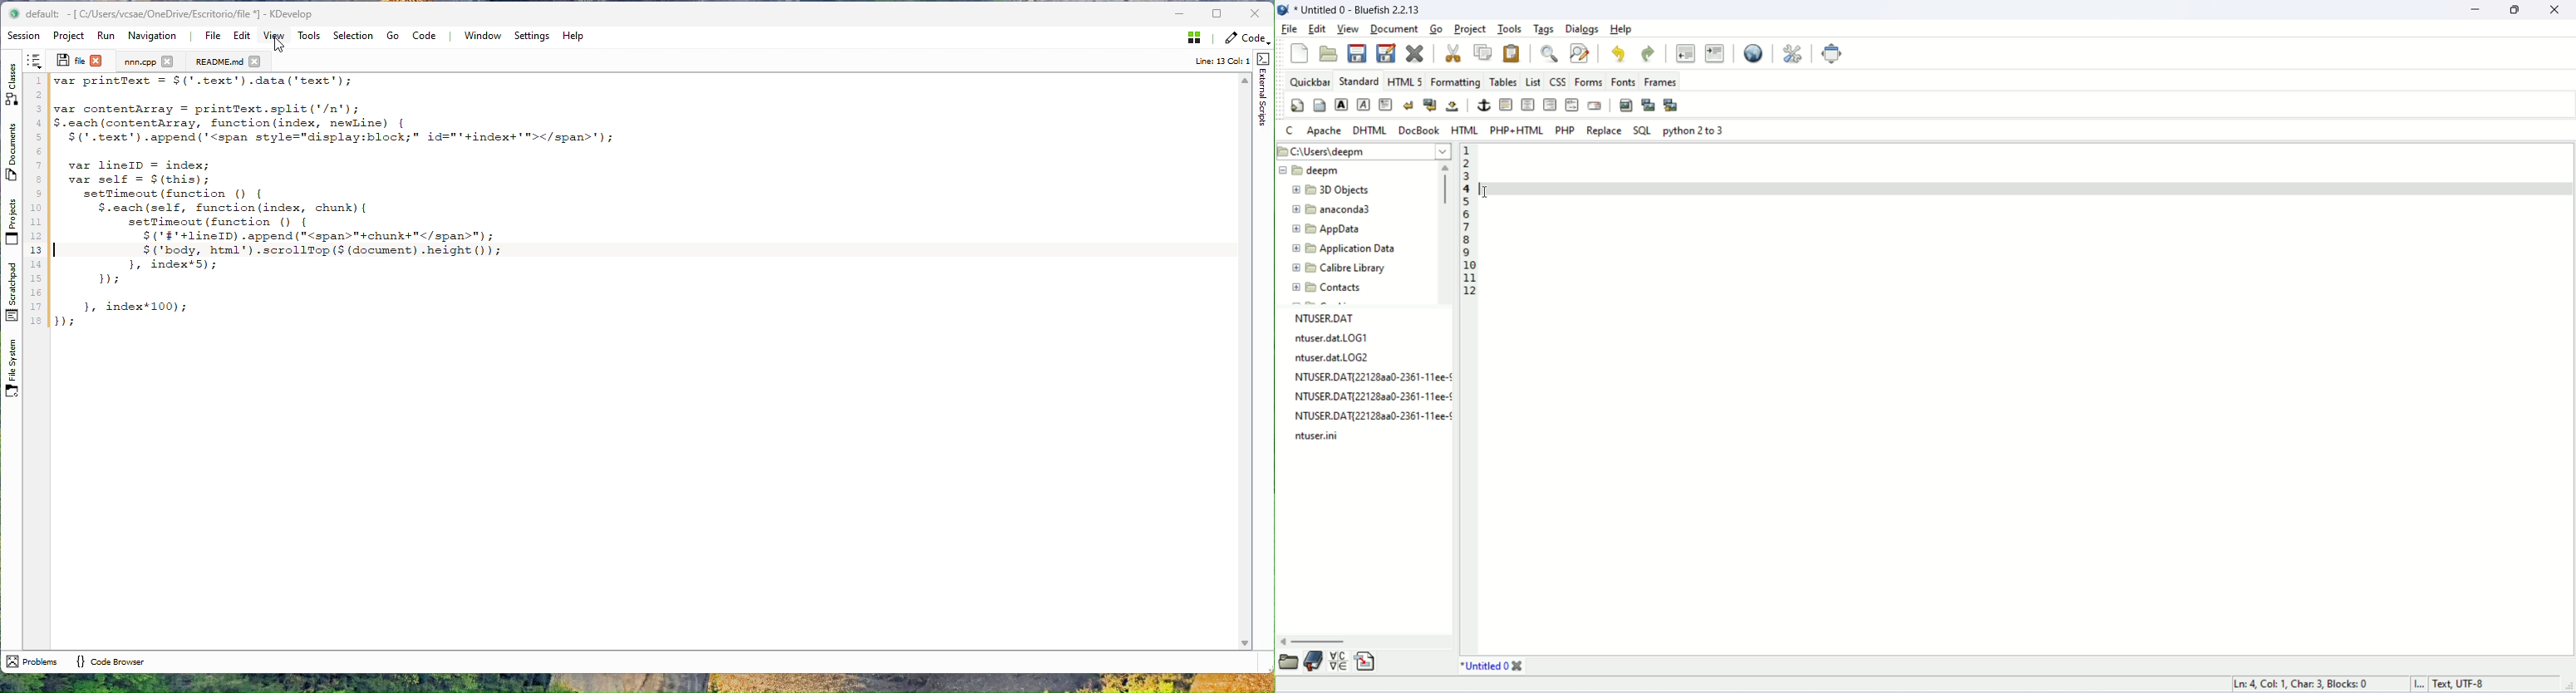 The image size is (2576, 700). What do you see at coordinates (1430, 105) in the screenshot?
I see `break and navigation` at bounding box center [1430, 105].